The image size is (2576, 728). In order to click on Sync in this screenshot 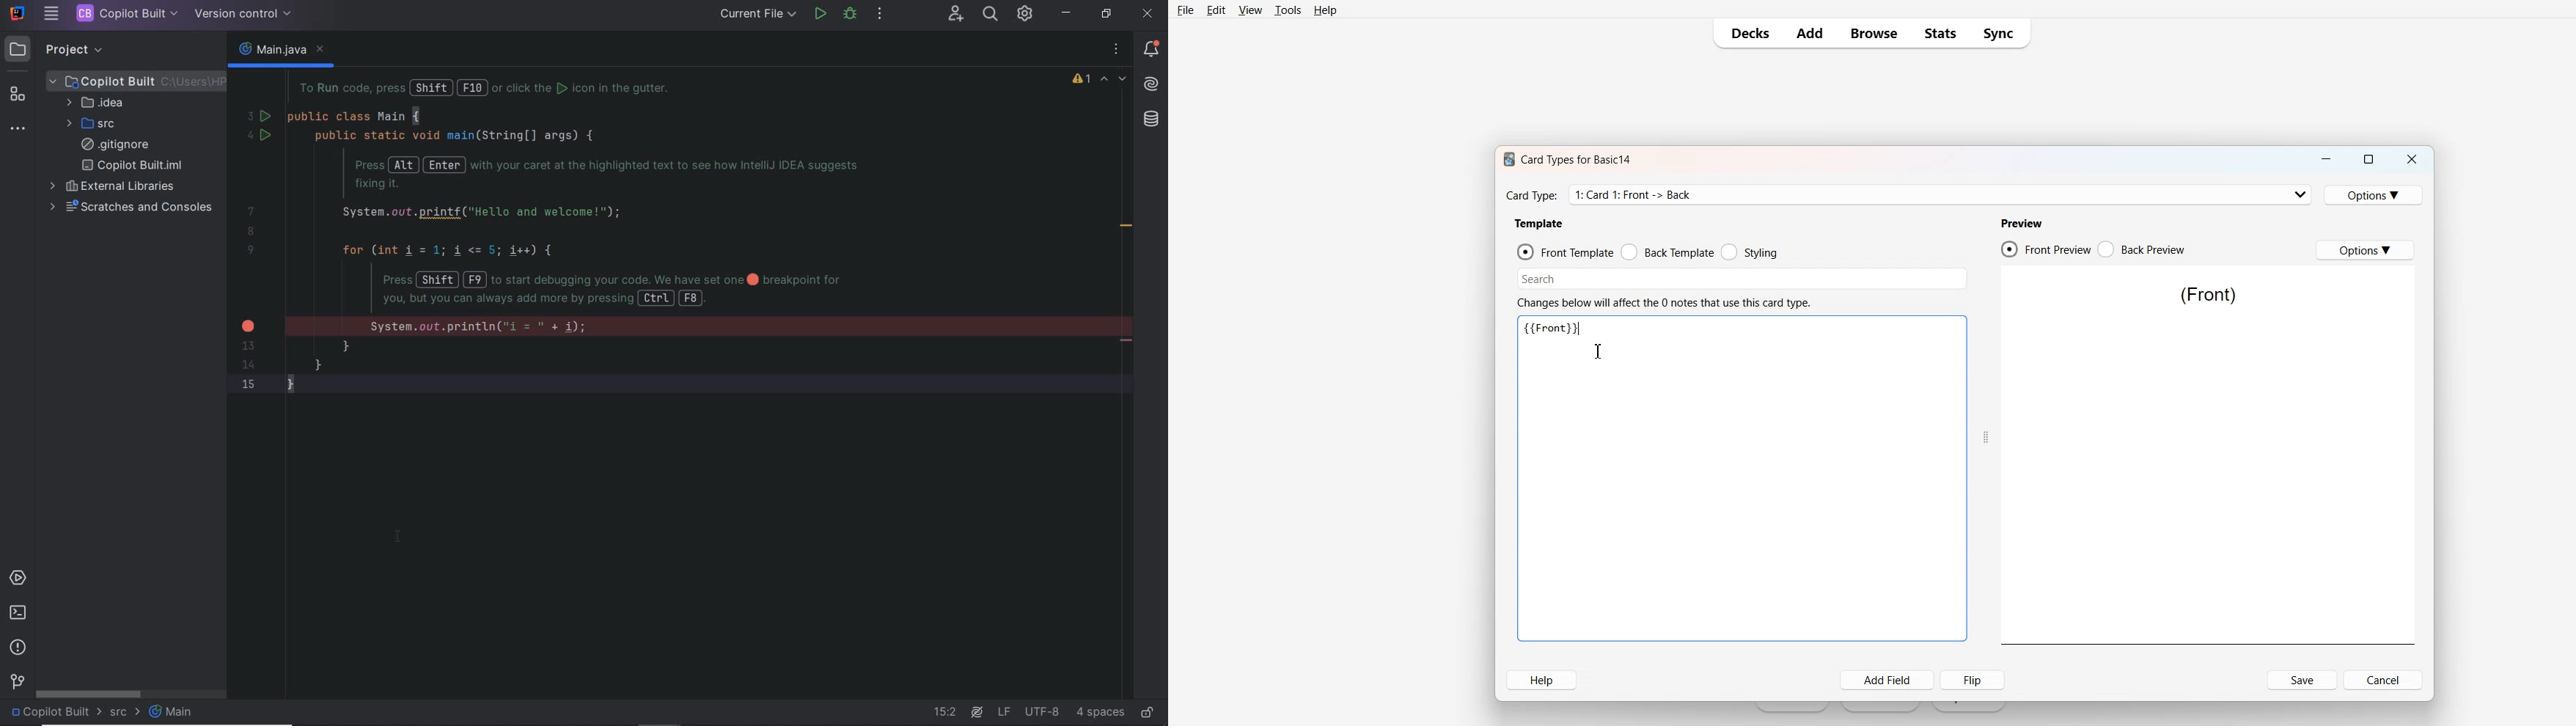, I will do `click(2001, 33)`.